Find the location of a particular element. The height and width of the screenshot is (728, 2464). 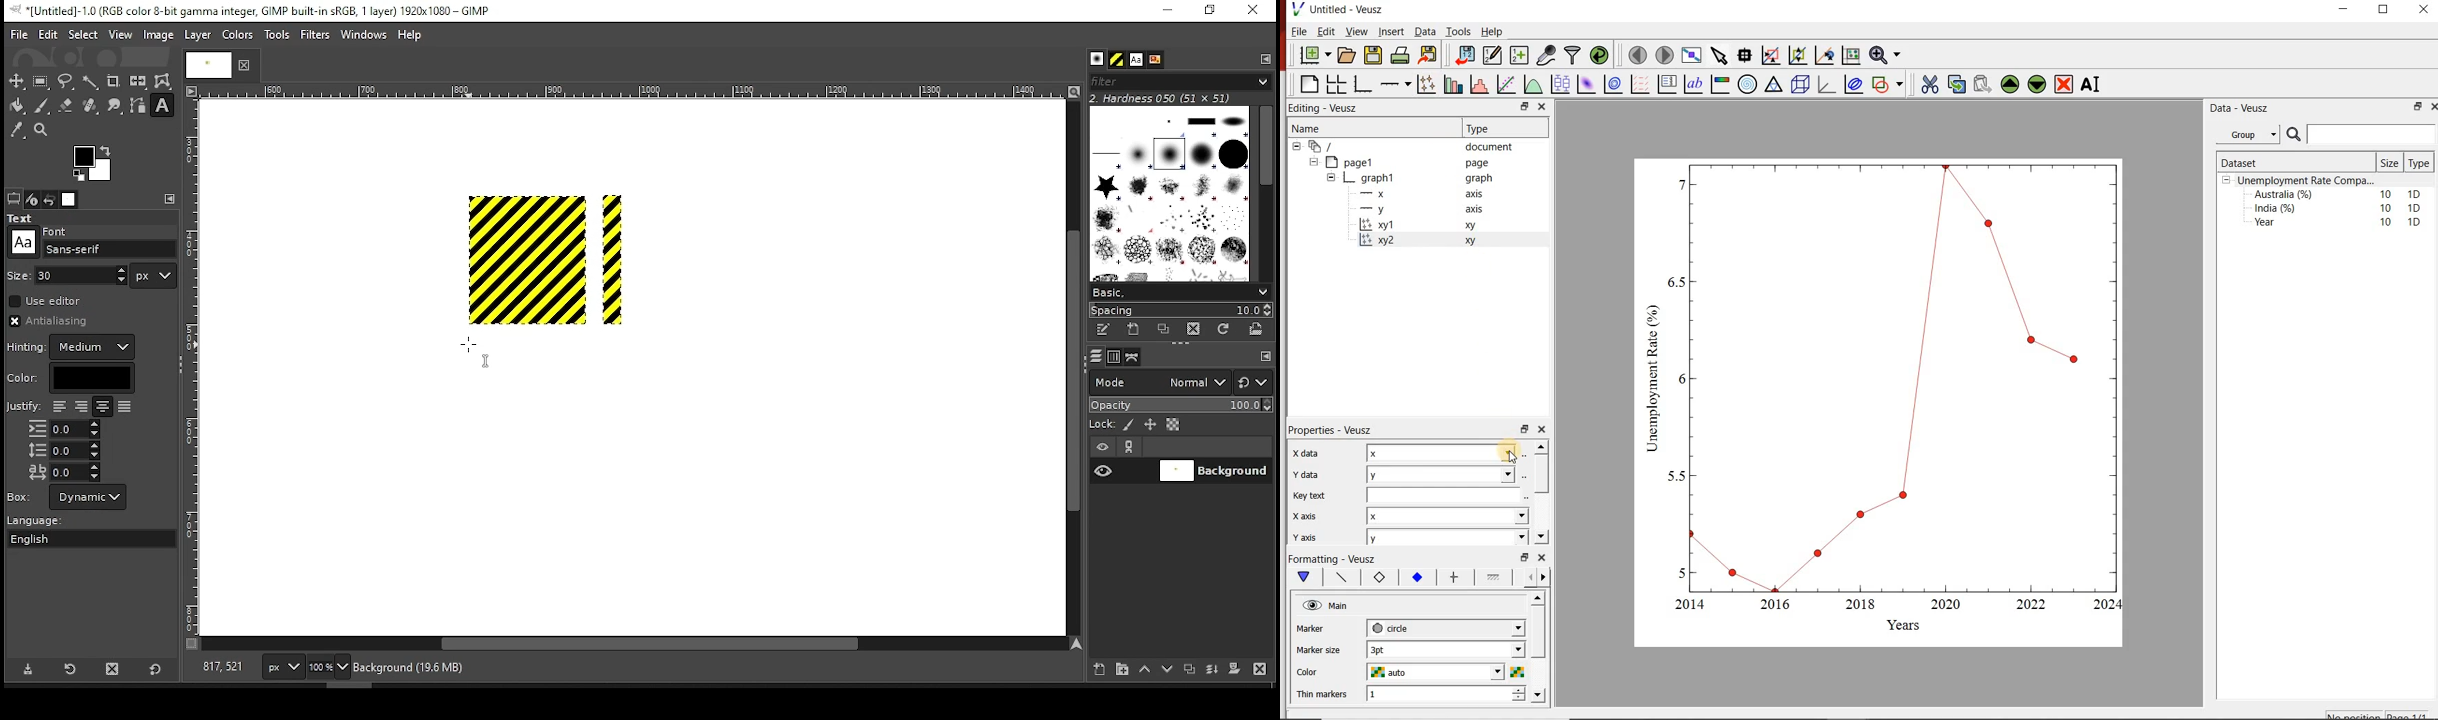

click to resset graph axes is located at coordinates (1852, 54).